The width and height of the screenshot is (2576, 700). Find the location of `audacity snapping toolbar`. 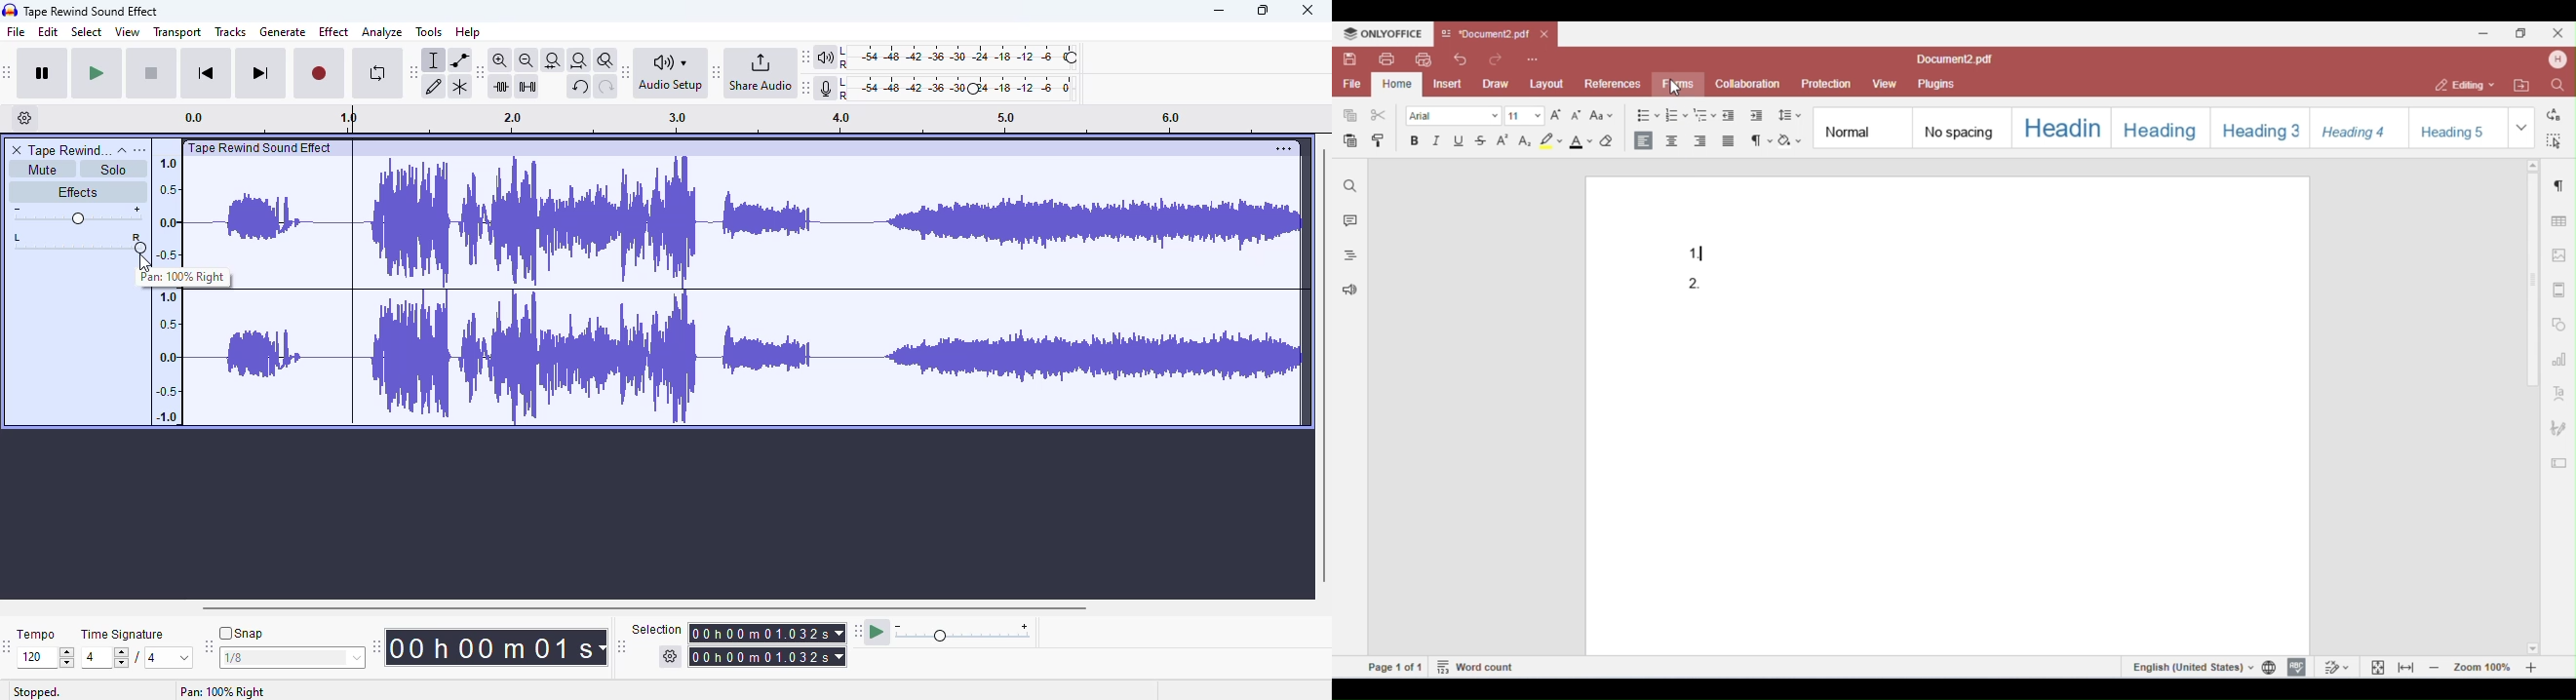

audacity snapping toolbar is located at coordinates (208, 645).